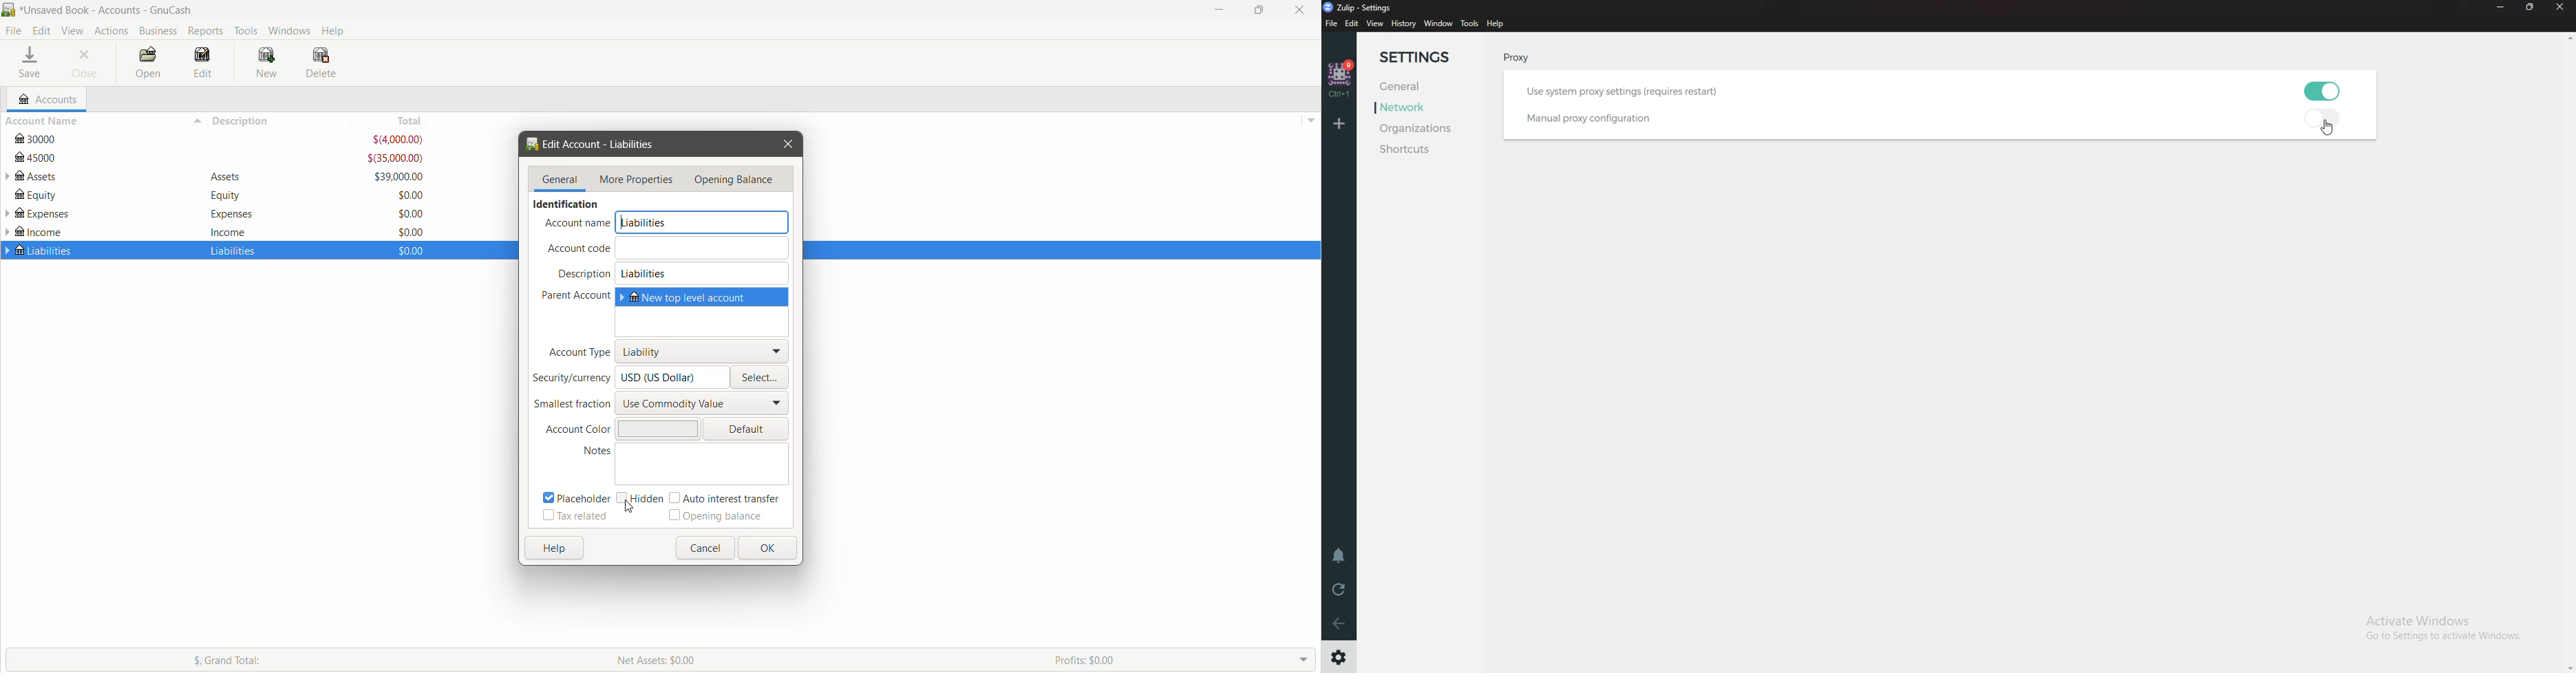  I want to click on help, so click(1495, 24).